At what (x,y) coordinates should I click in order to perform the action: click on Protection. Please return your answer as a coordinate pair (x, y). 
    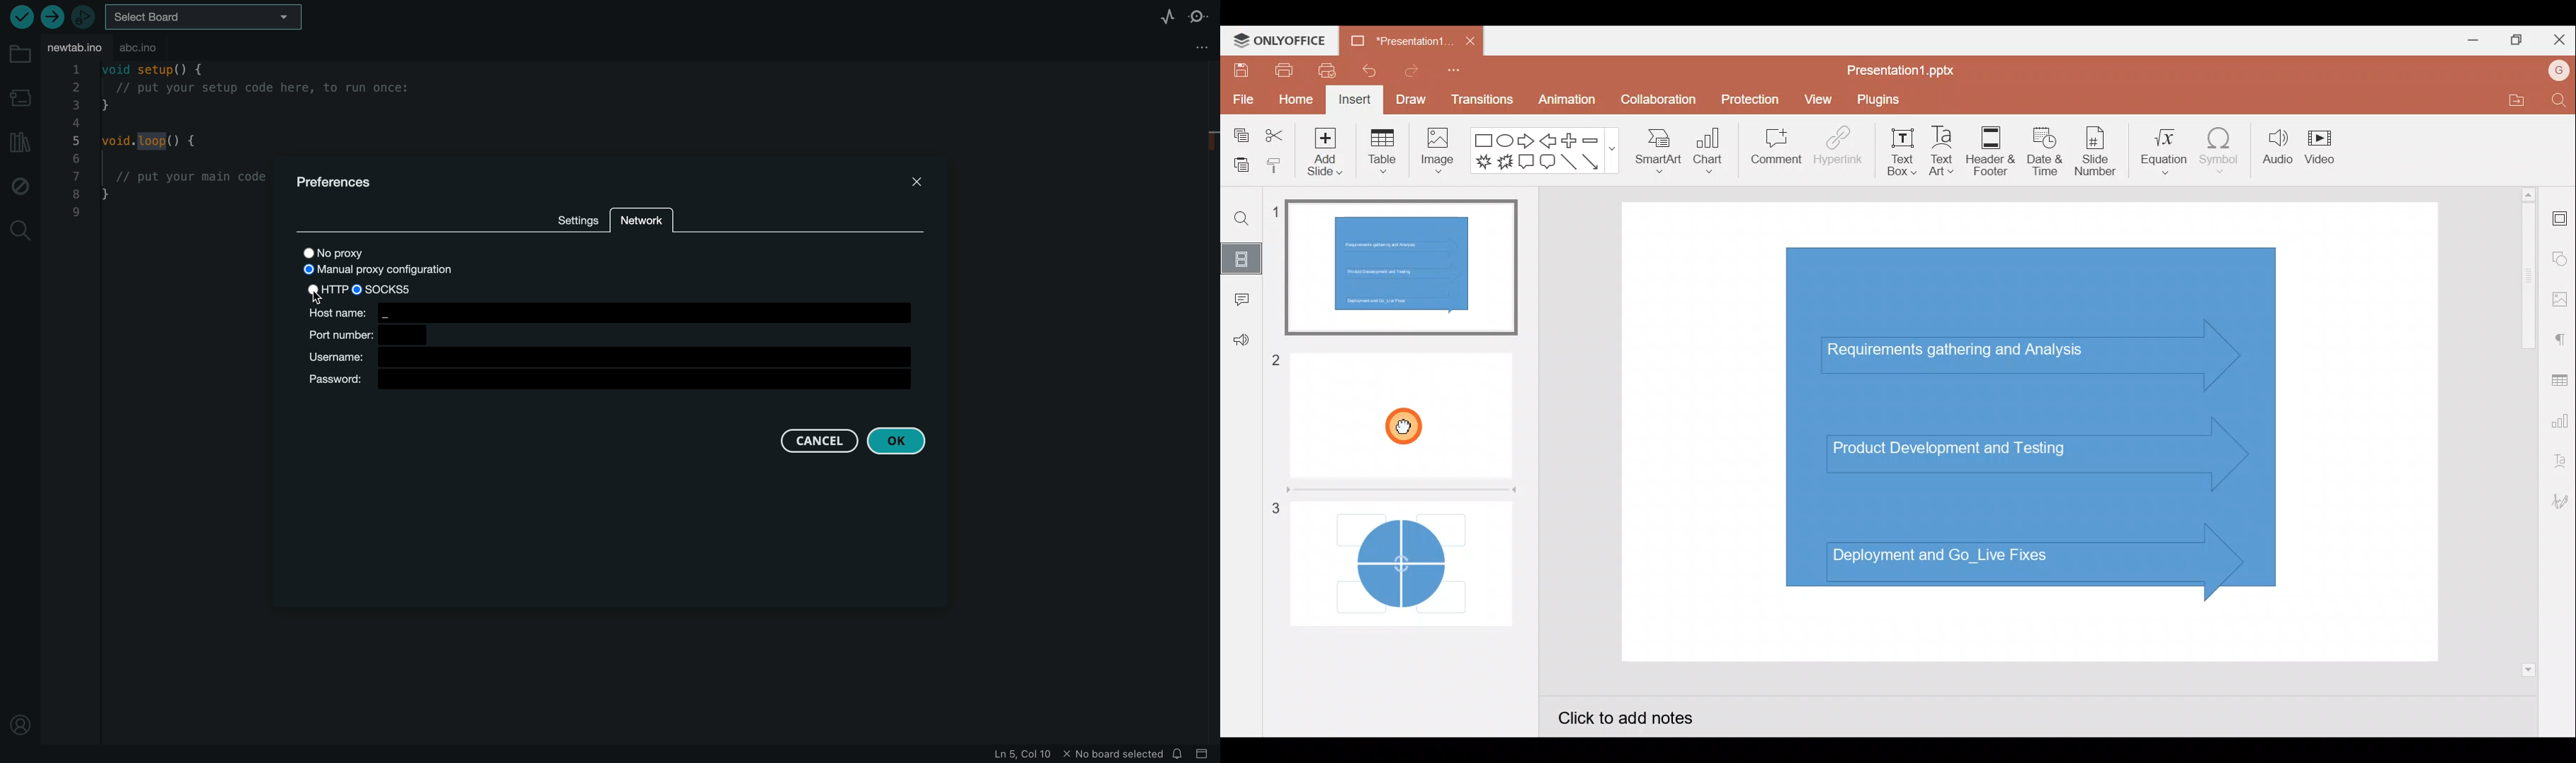
    Looking at the image, I should click on (1747, 96).